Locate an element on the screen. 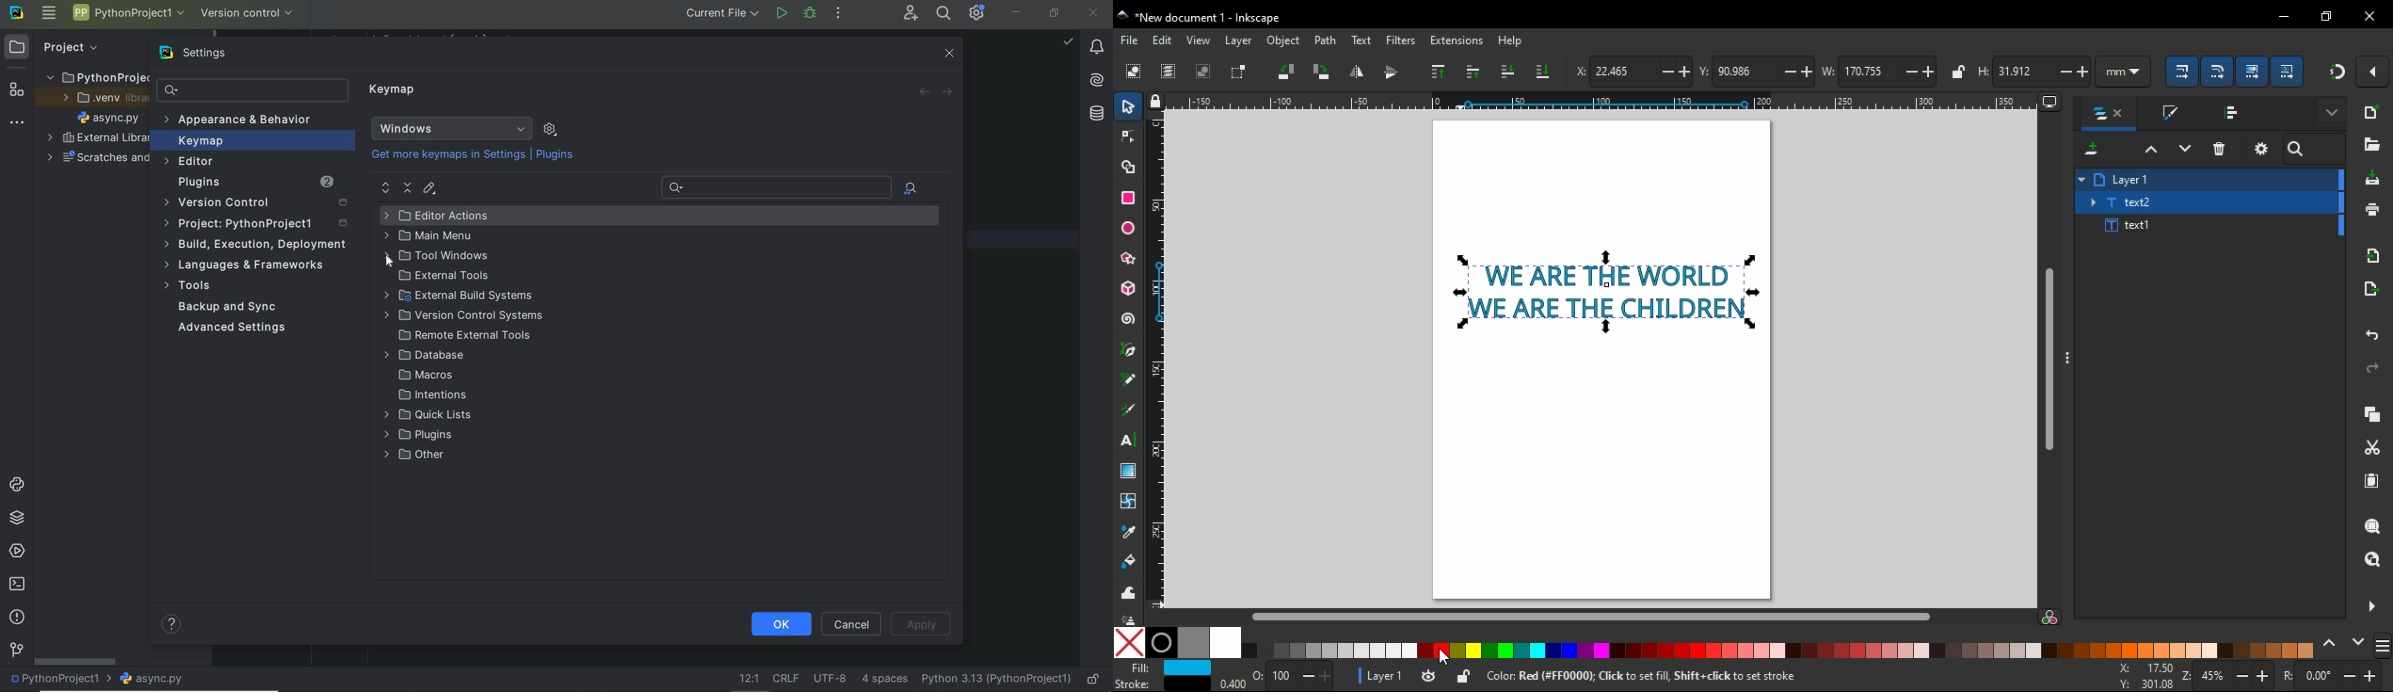 This screenshot has height=700, width=2408. paste is located at coordinates (2370, 483).